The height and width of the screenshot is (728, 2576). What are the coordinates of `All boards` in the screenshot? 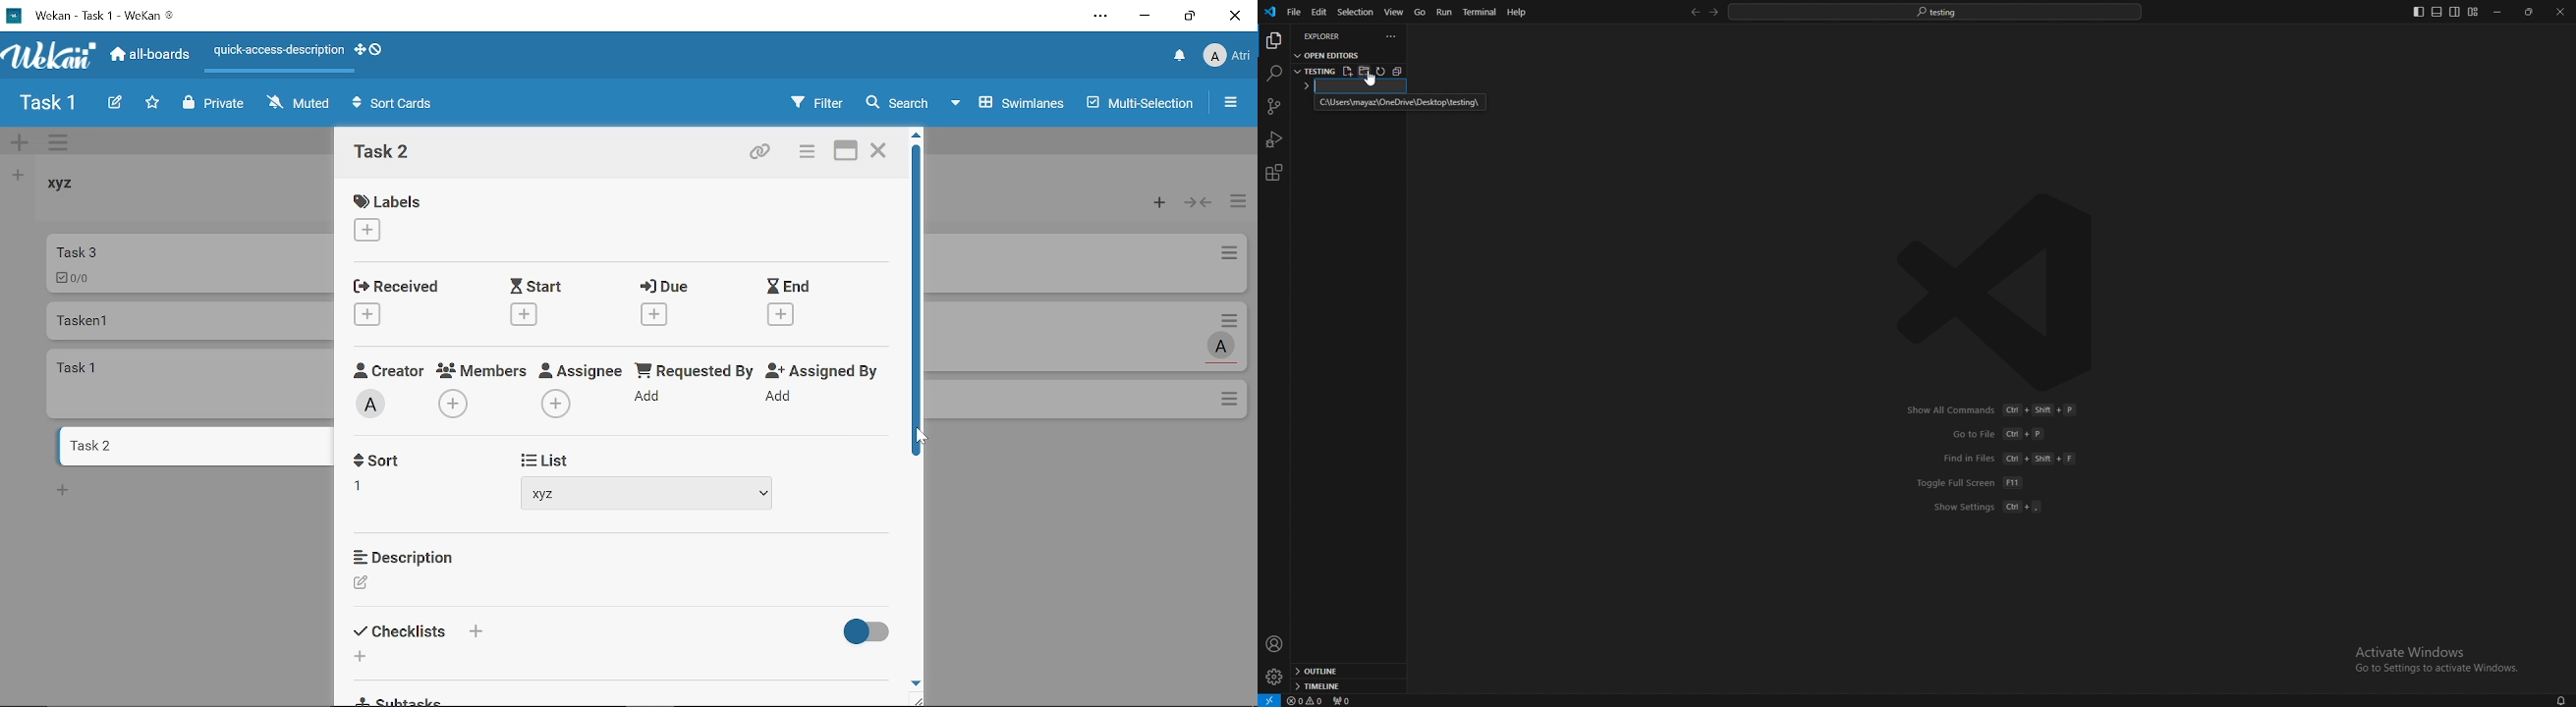 It's located at (151, 54).